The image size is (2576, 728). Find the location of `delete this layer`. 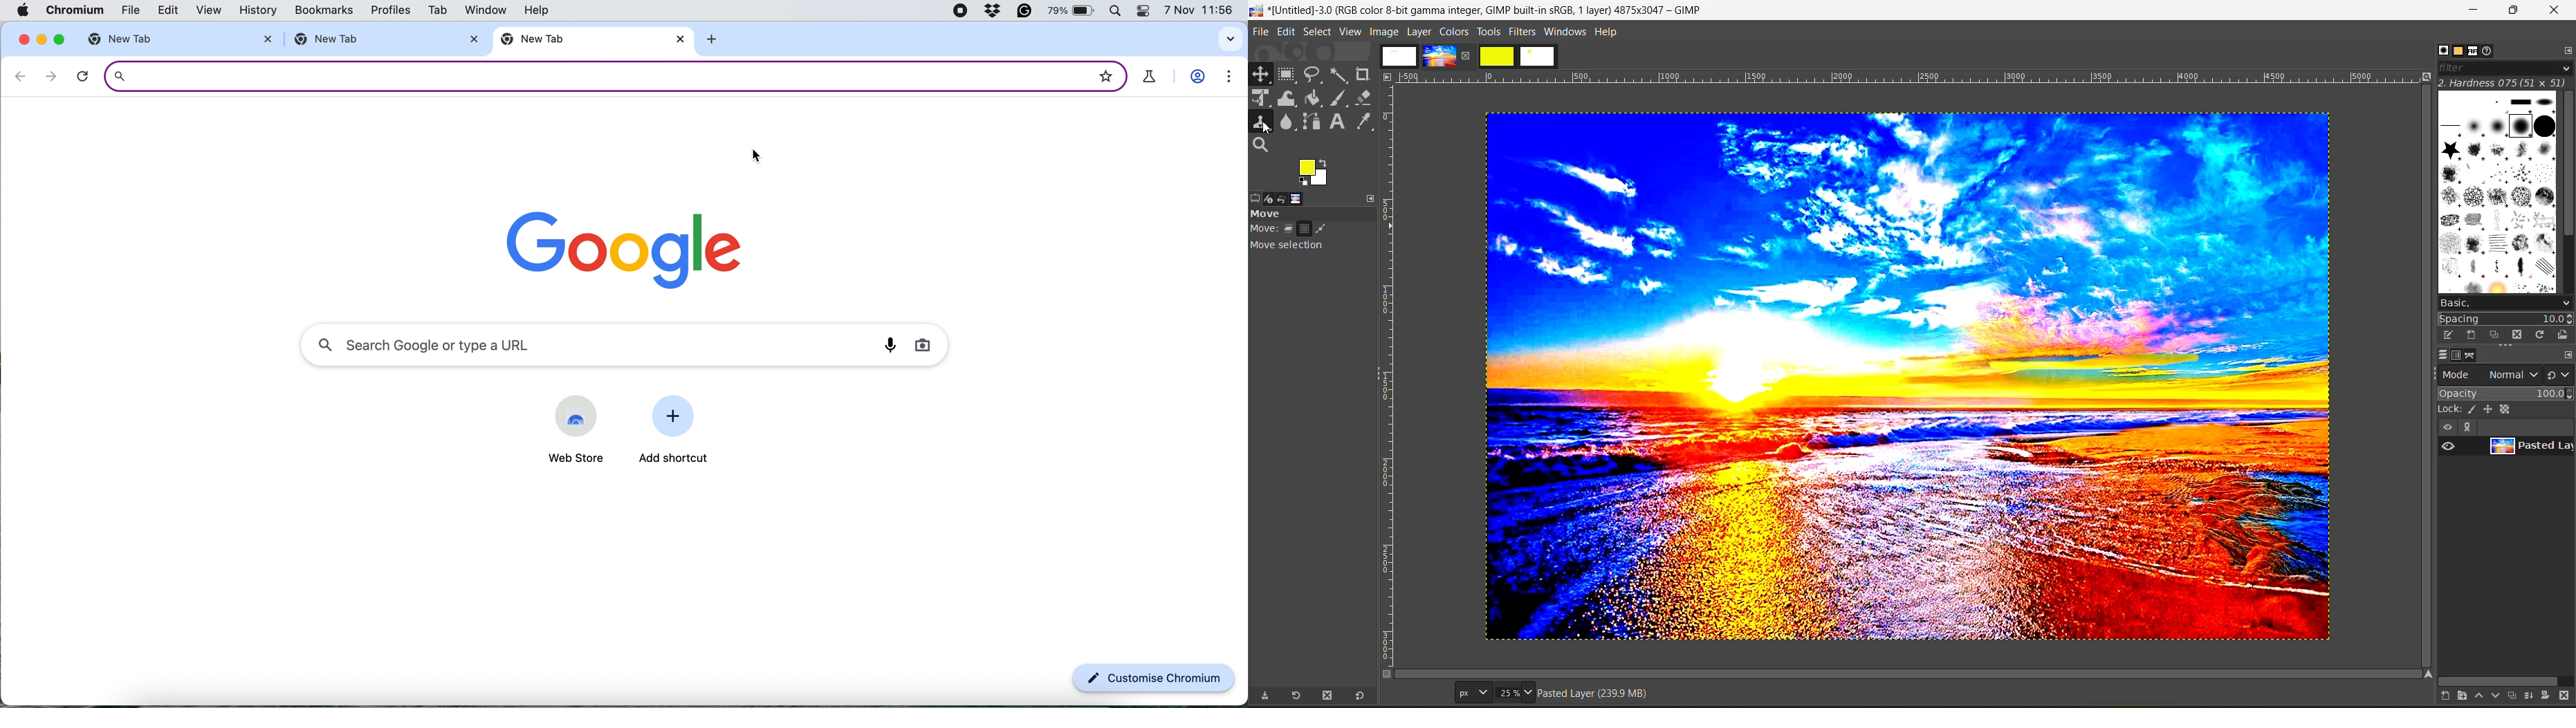

delete this layer is located at coordinates (2568, 696).